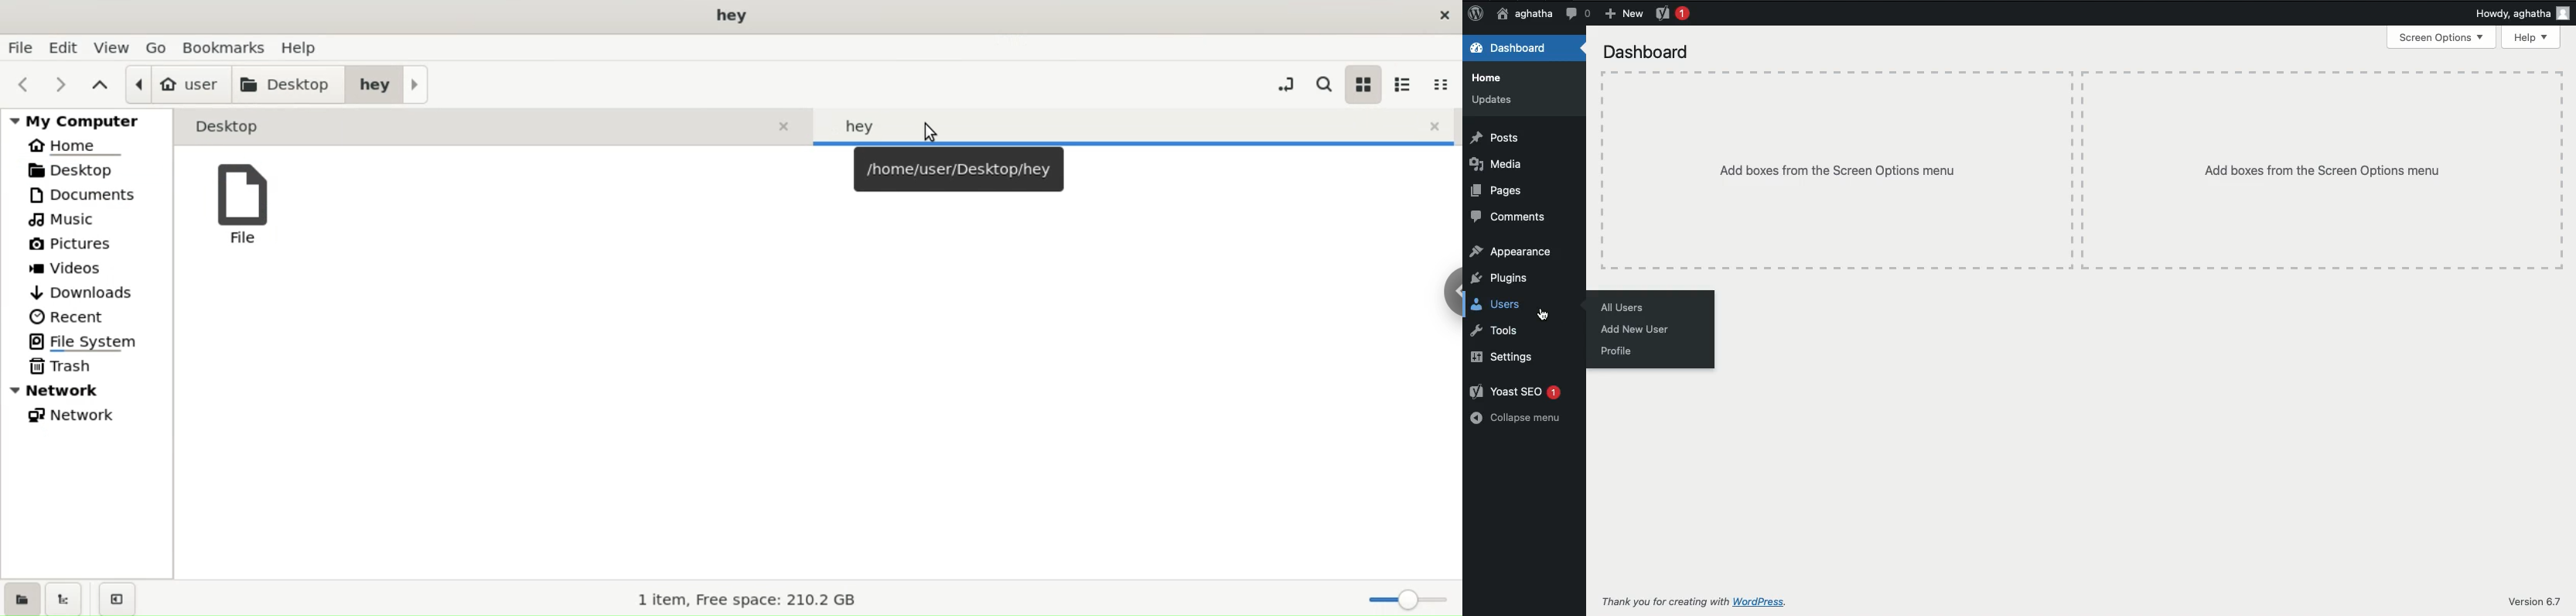  Describe the element at coordinates (2538, 600) in the screenshot. I see `Version 6.7` at that location.